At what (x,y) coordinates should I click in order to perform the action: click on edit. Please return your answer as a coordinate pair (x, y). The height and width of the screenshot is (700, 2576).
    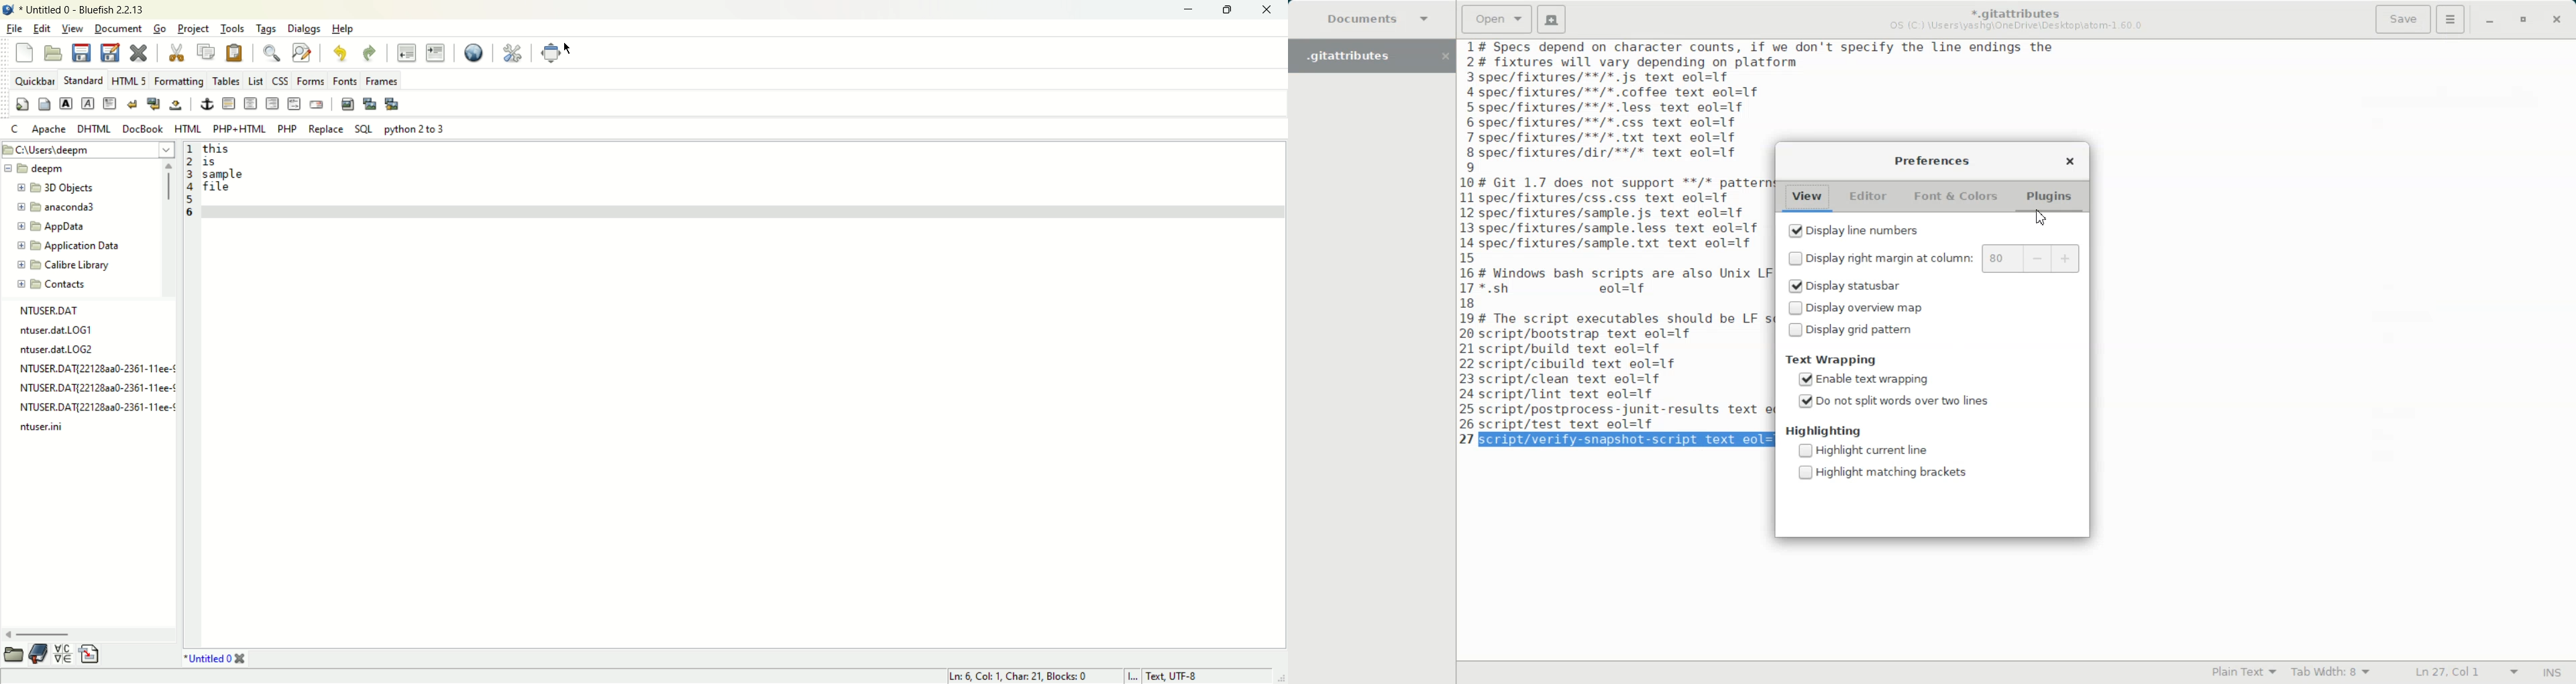
    Looking at the image, I should click on (42, 28).